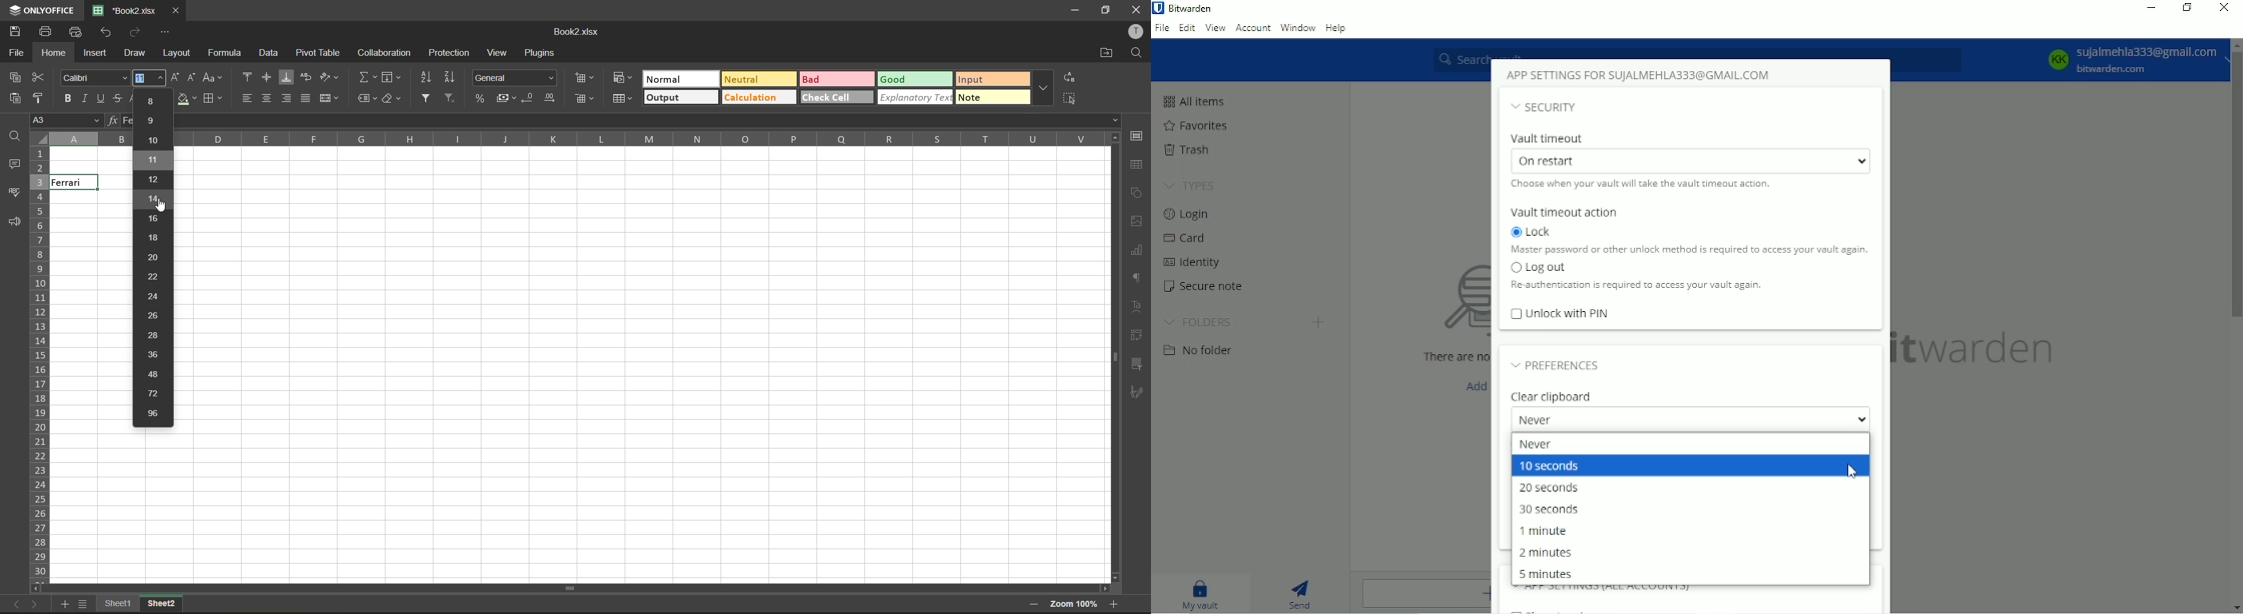 The image size is (2268, 616). I want to click on 36, so click(153, 354).